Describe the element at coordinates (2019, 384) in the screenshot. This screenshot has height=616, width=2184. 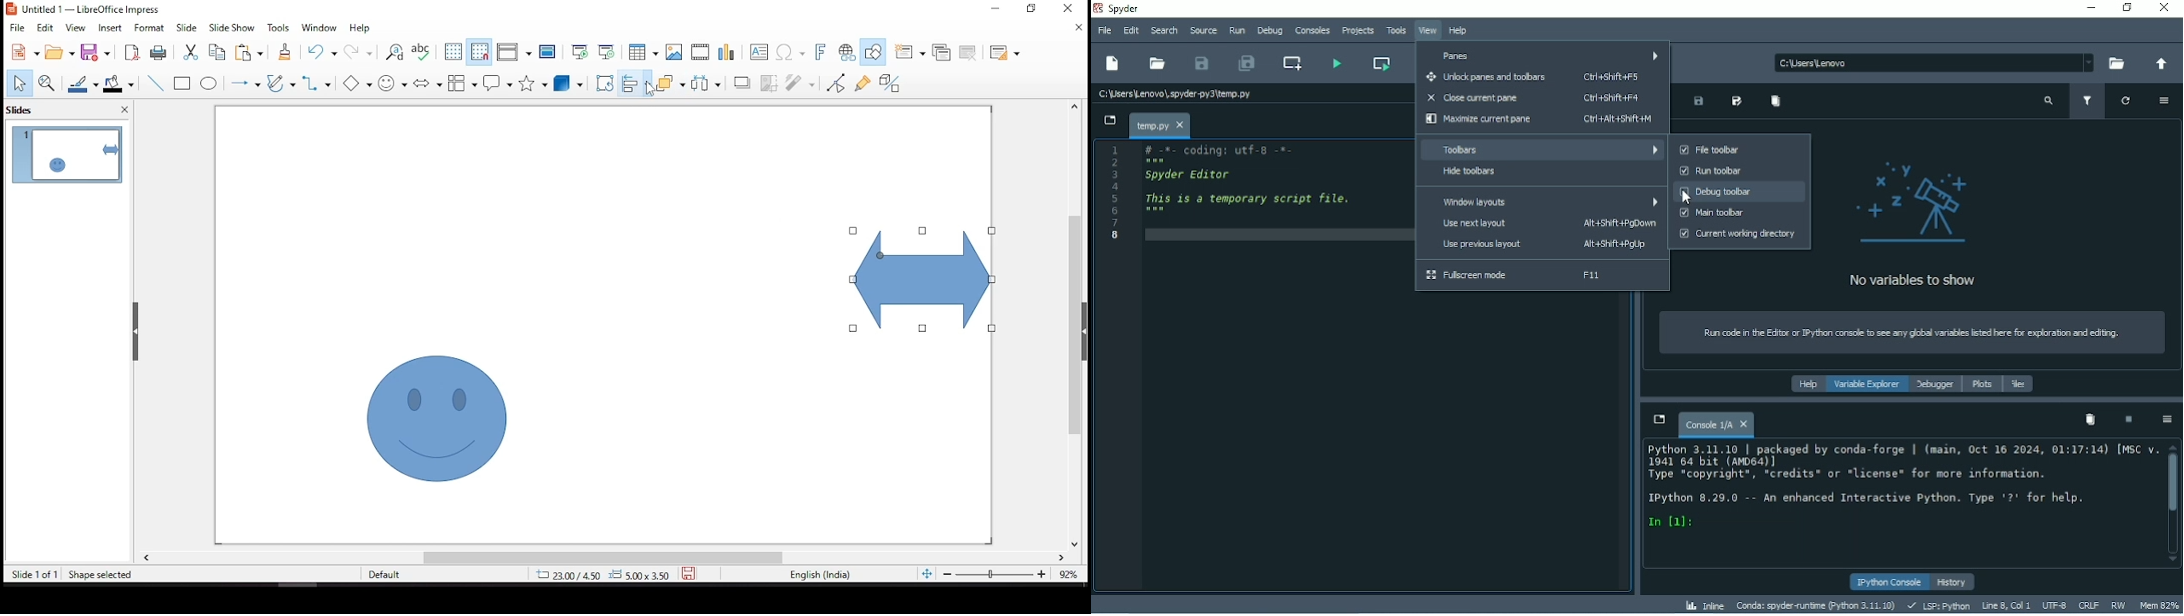
I see `Files` at that location.